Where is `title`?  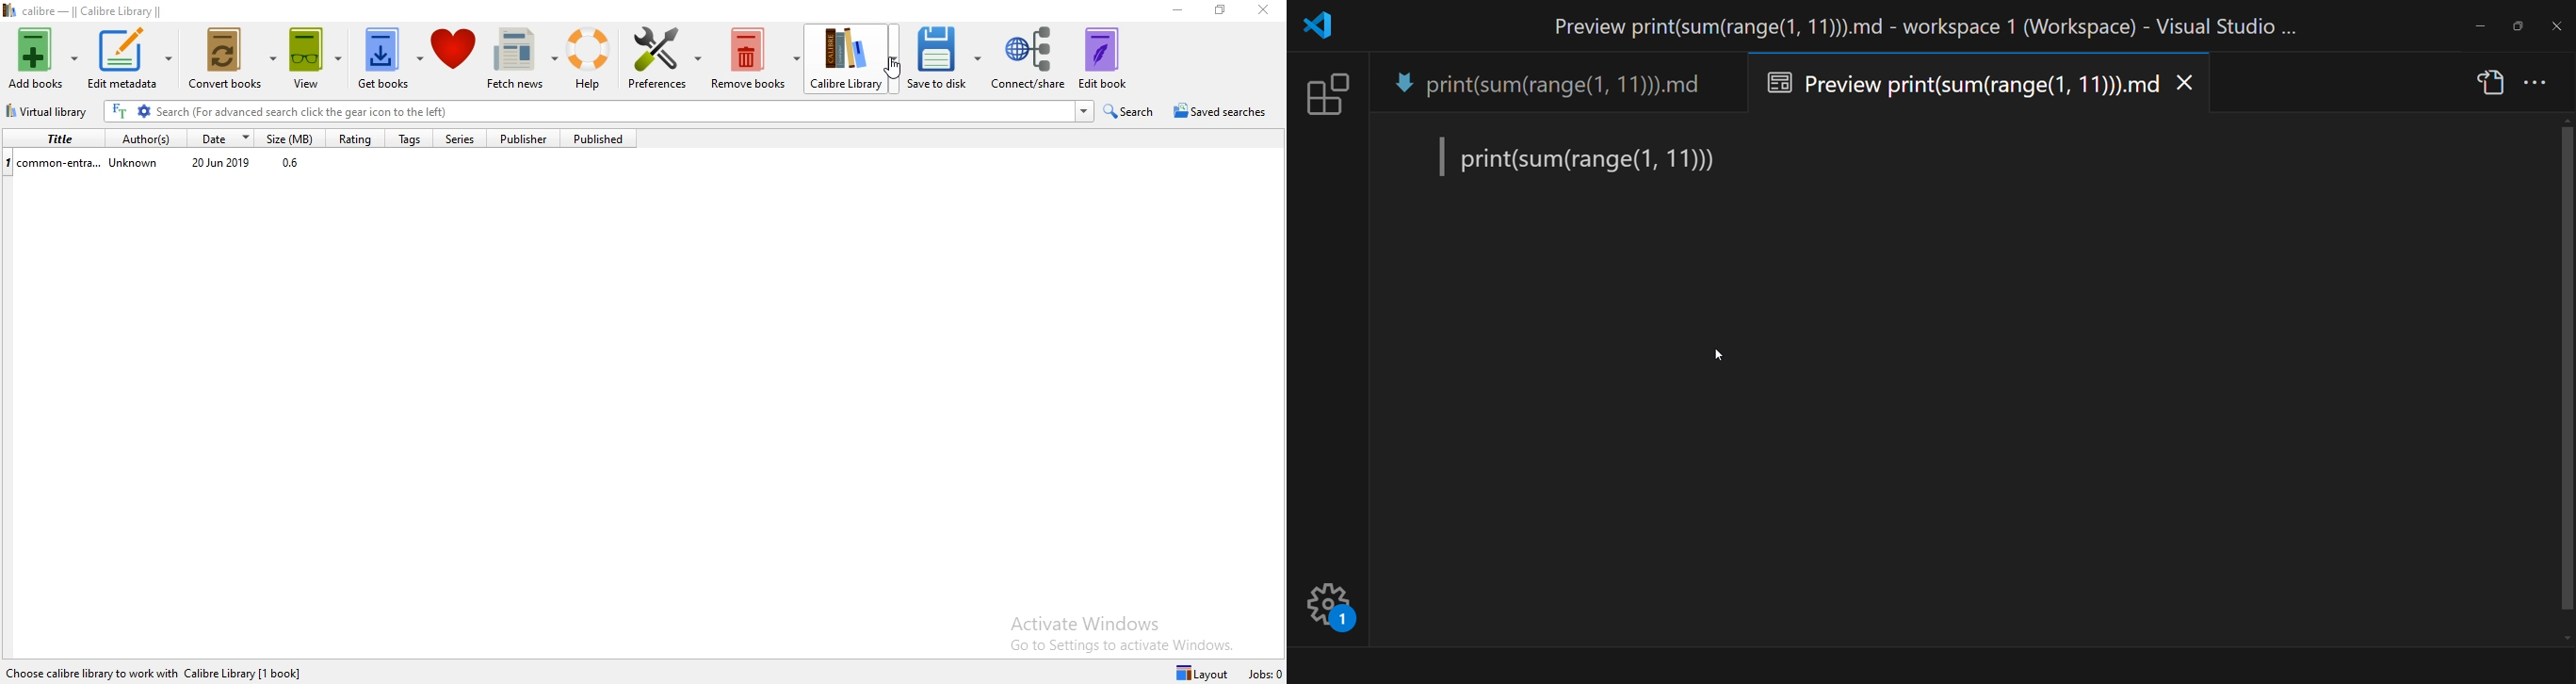
title is located at coordinates (1923, 28).